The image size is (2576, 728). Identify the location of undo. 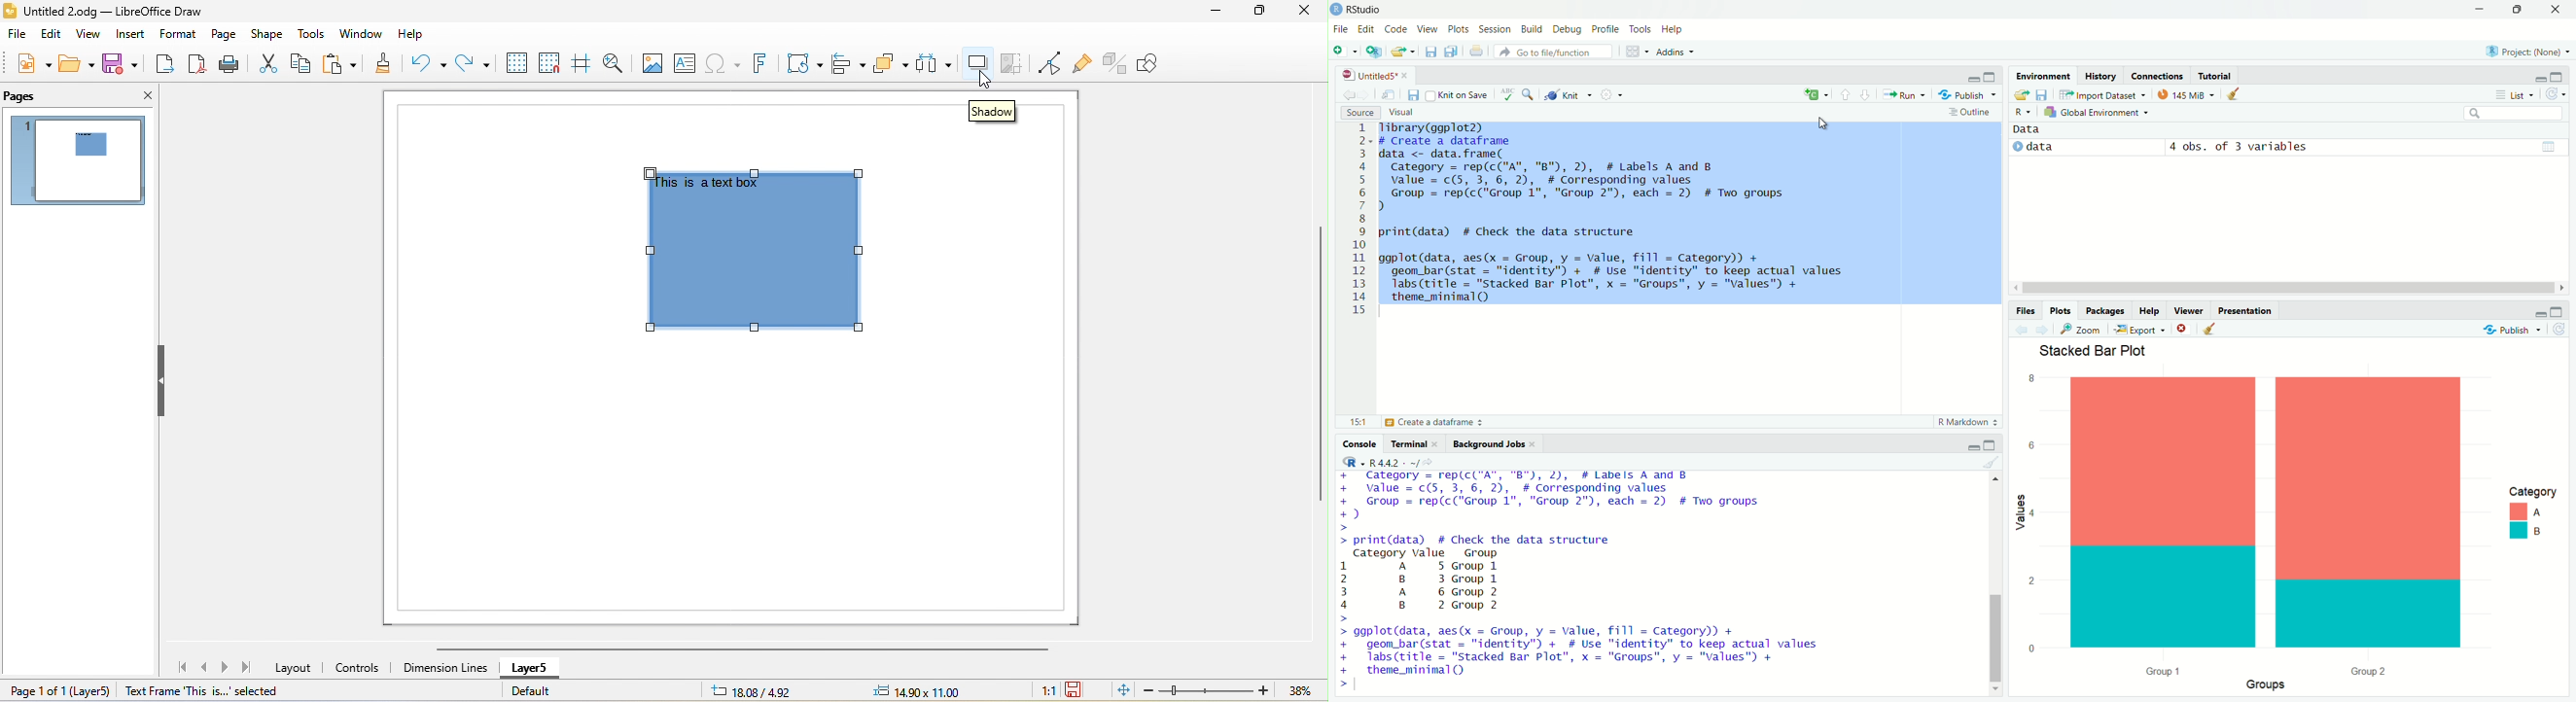
(426, 67).